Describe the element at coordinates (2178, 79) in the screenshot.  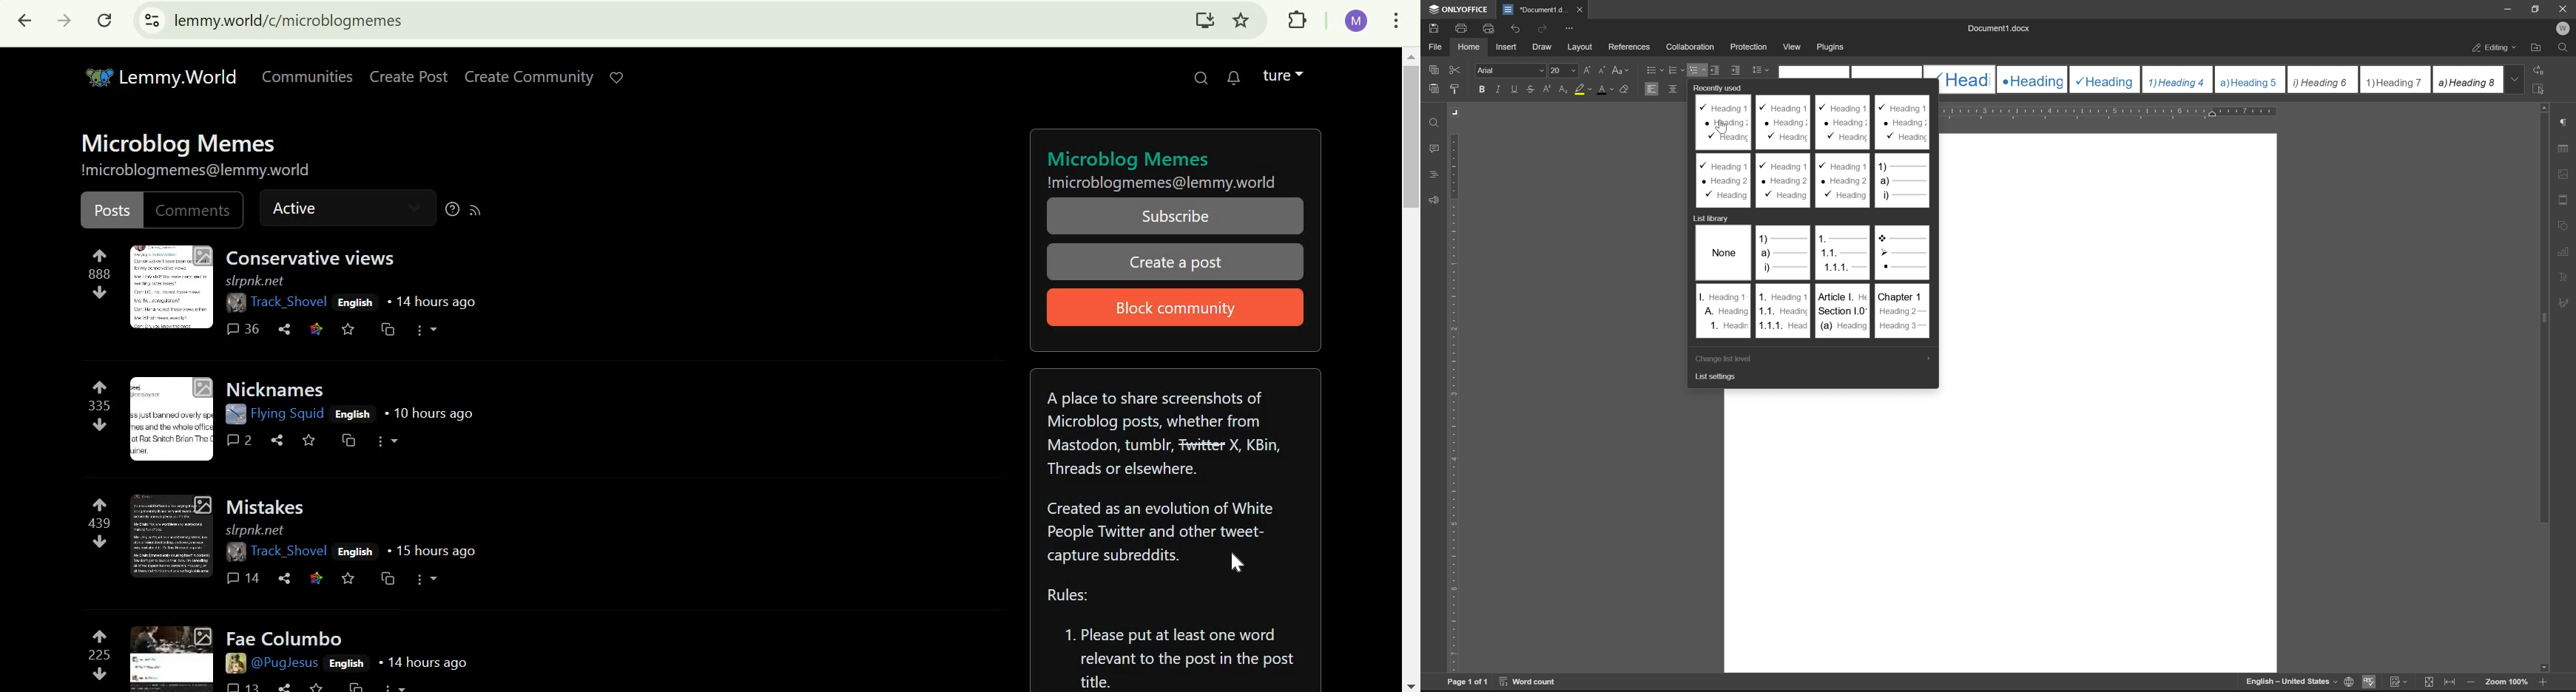
I see `Heading 4` at that location.